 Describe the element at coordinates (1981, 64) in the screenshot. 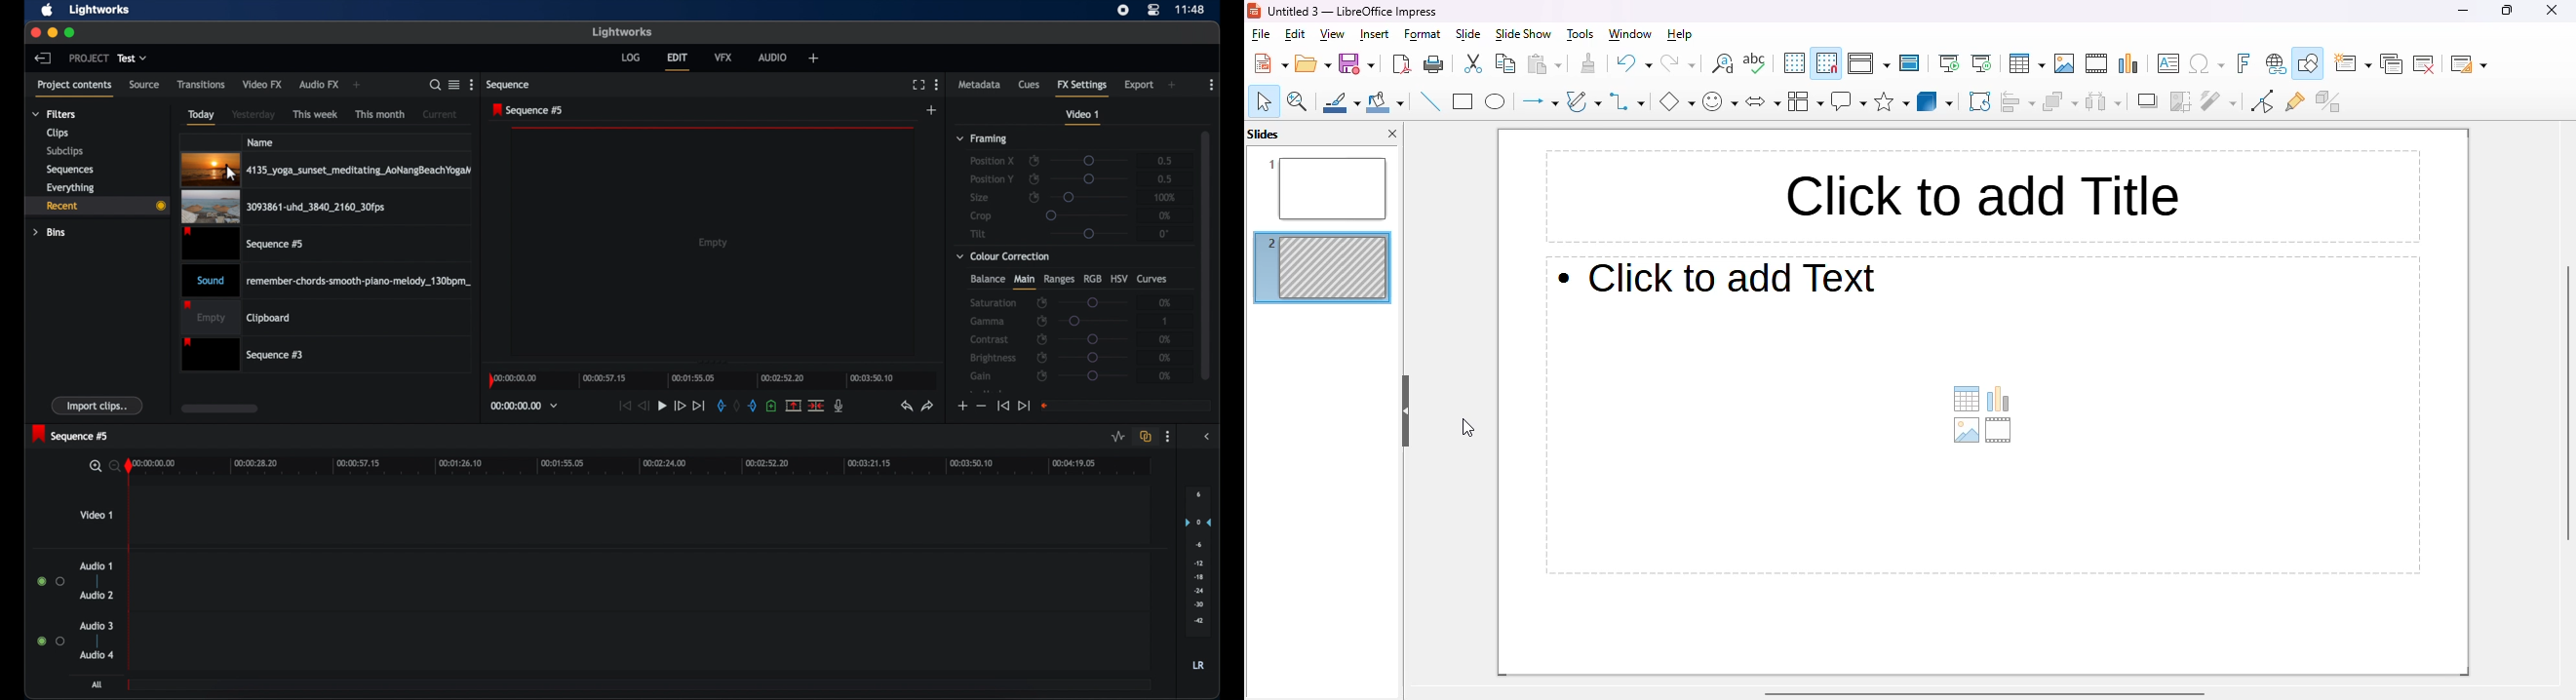

I see `start from current slide` at that location.